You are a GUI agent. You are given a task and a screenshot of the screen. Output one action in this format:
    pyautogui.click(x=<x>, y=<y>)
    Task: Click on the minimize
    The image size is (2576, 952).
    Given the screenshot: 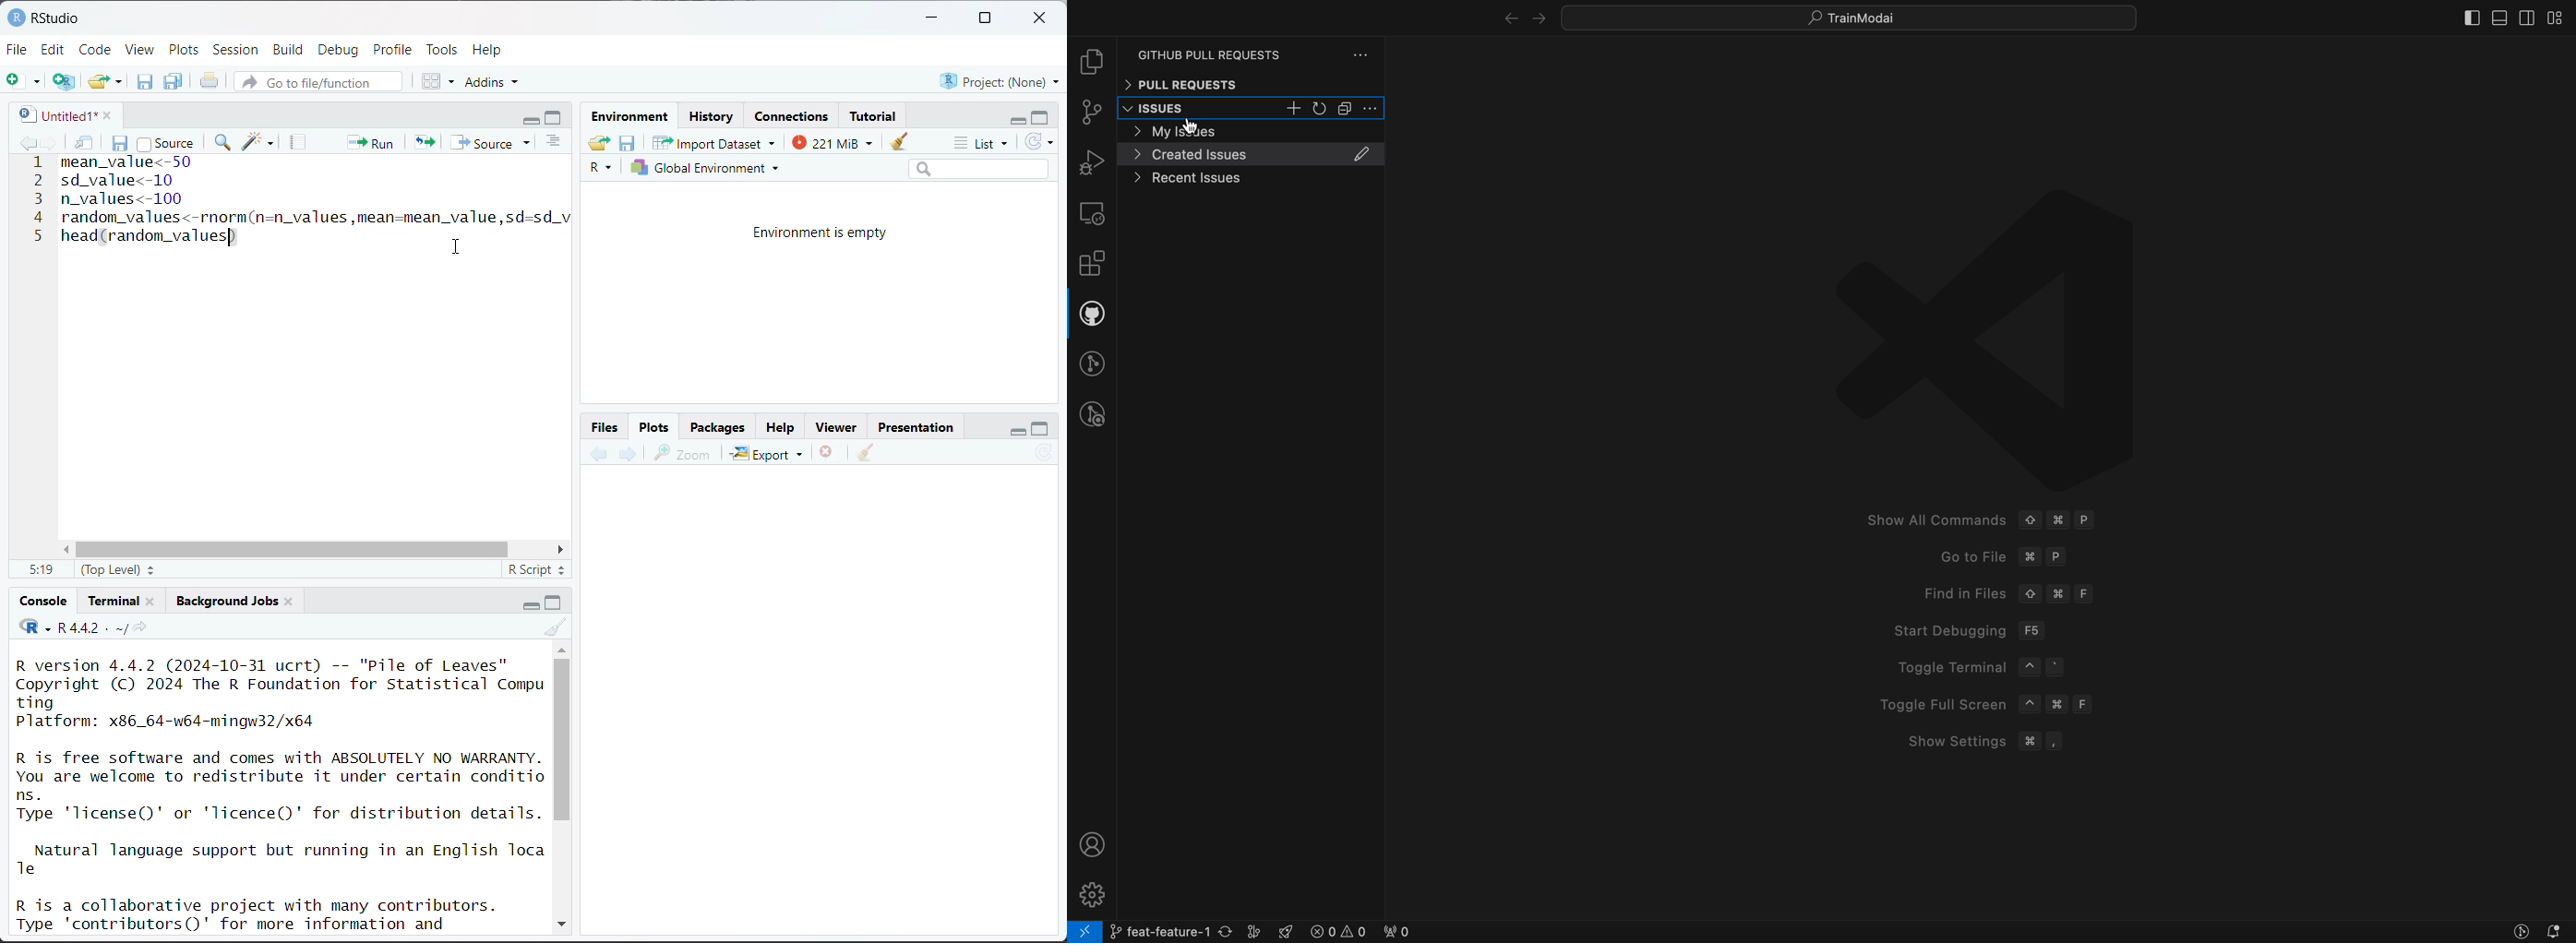 What is the action you would take?
    pyautogui.click(x=527, y=603)
    